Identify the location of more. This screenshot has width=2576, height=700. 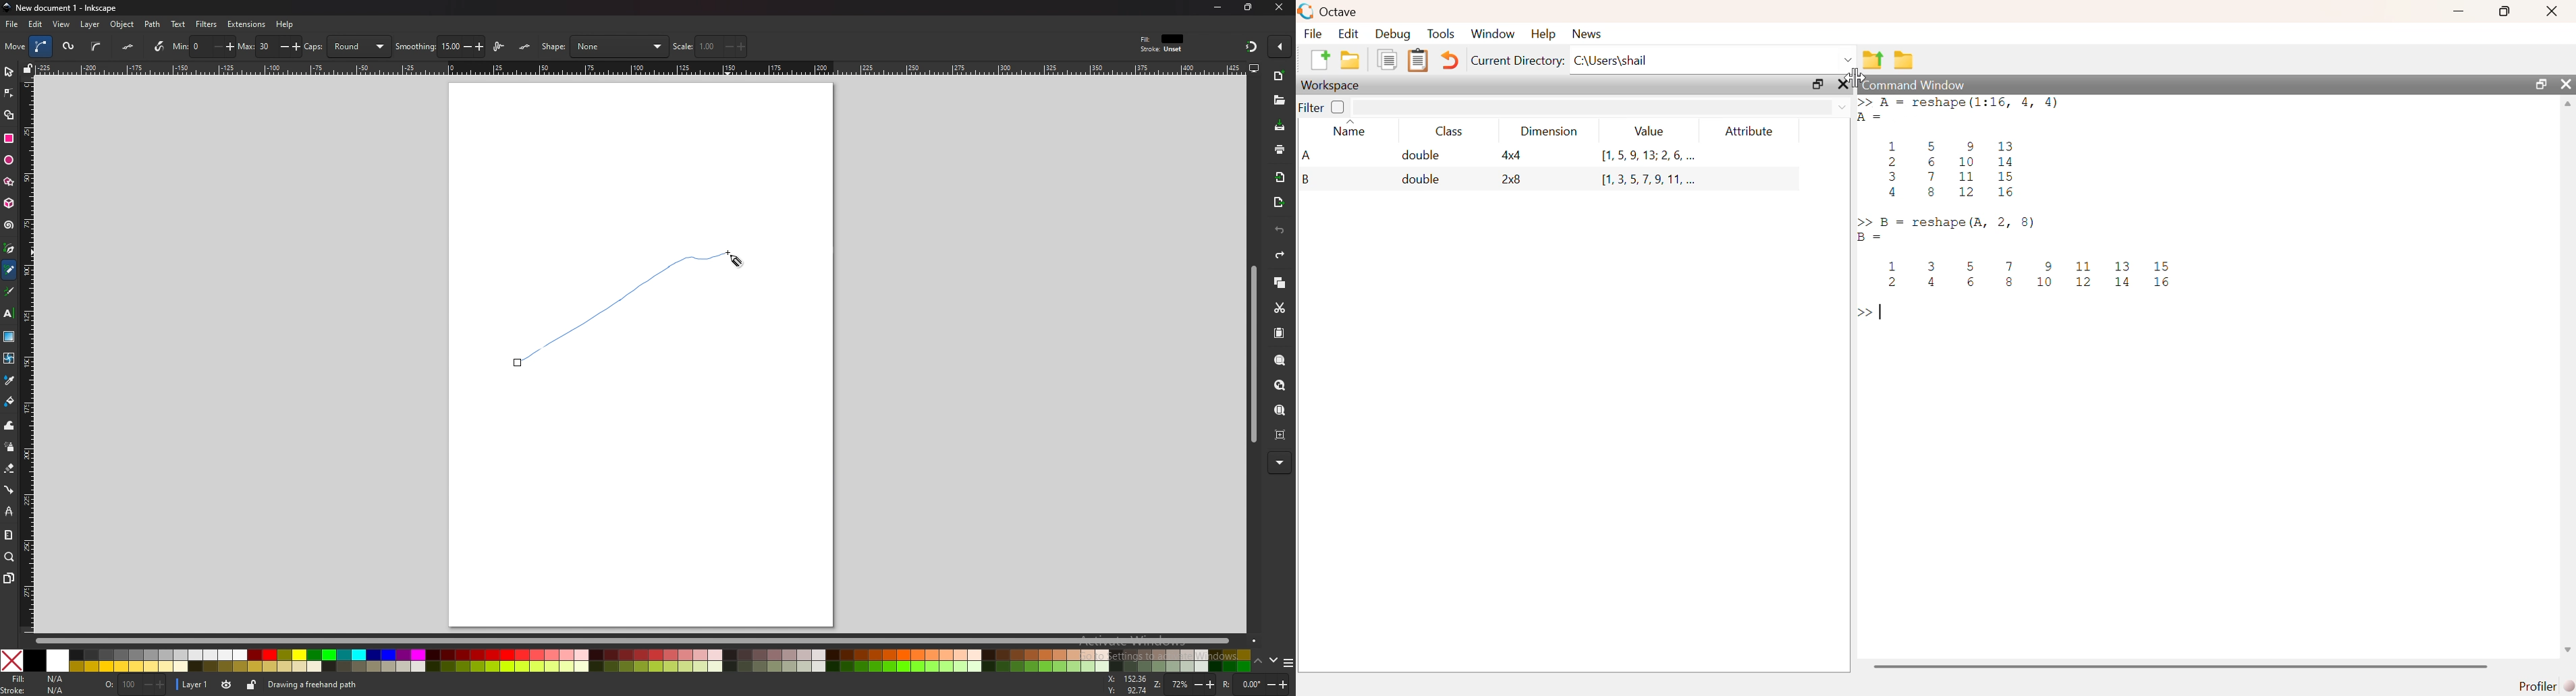
(1280, 463).